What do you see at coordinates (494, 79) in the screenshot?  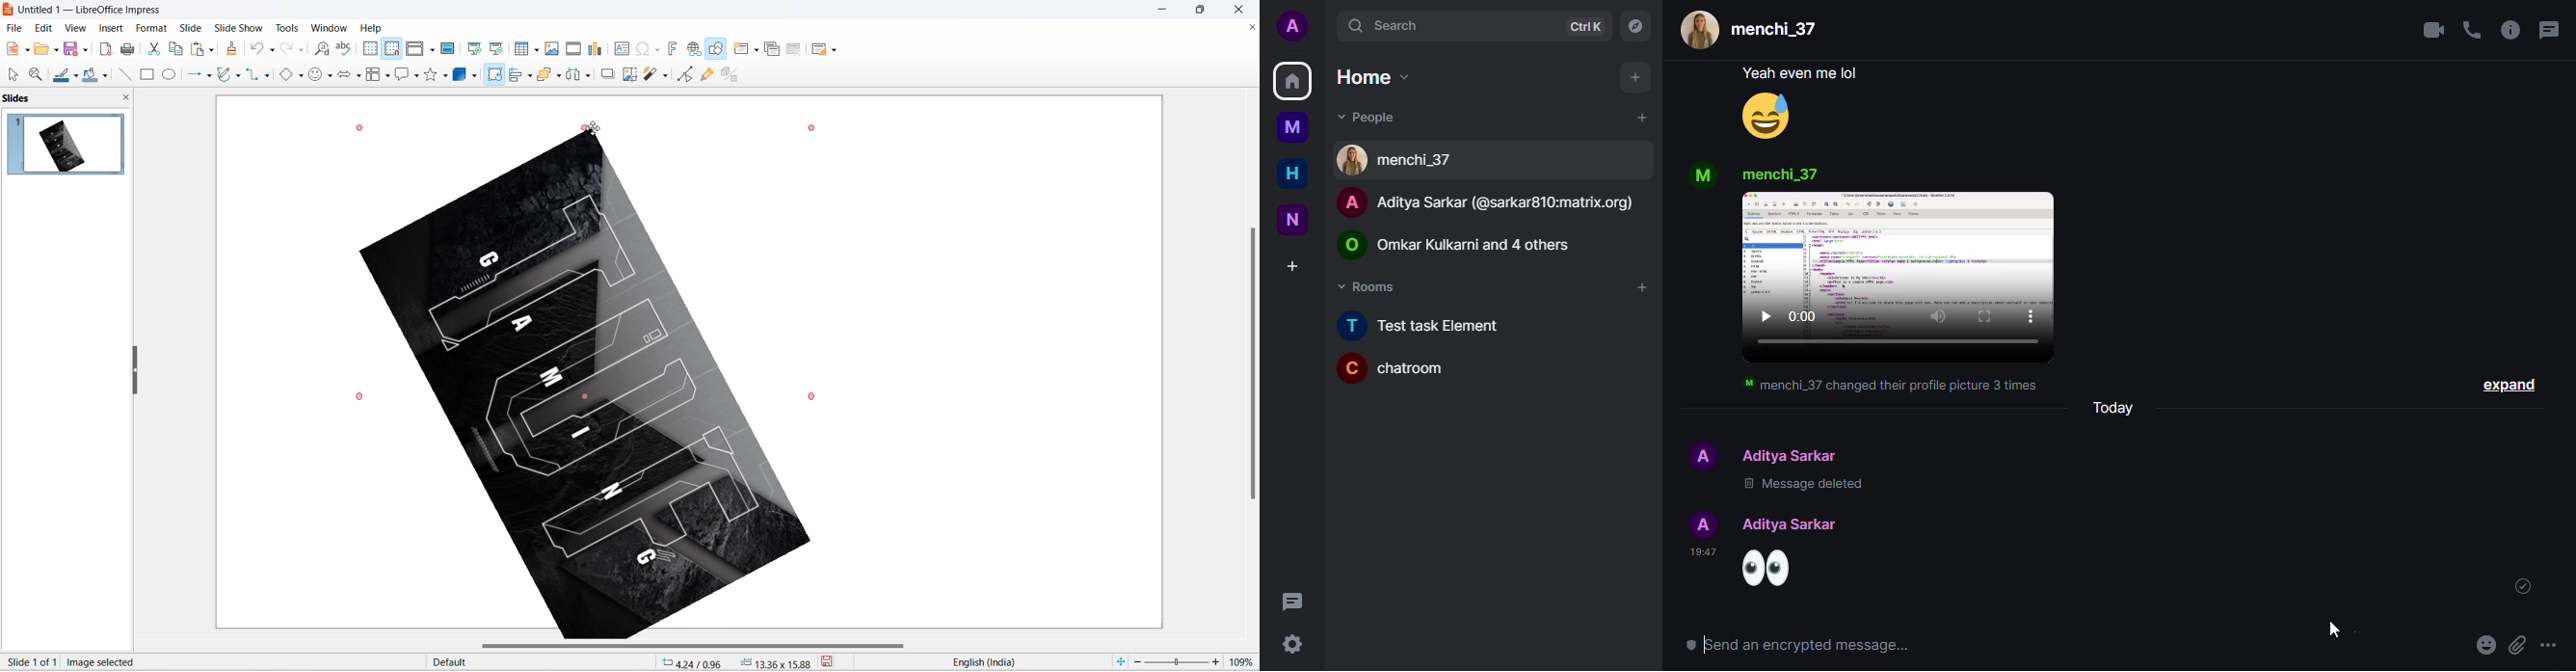 I see `rotate` at bounding box center [494, 79].